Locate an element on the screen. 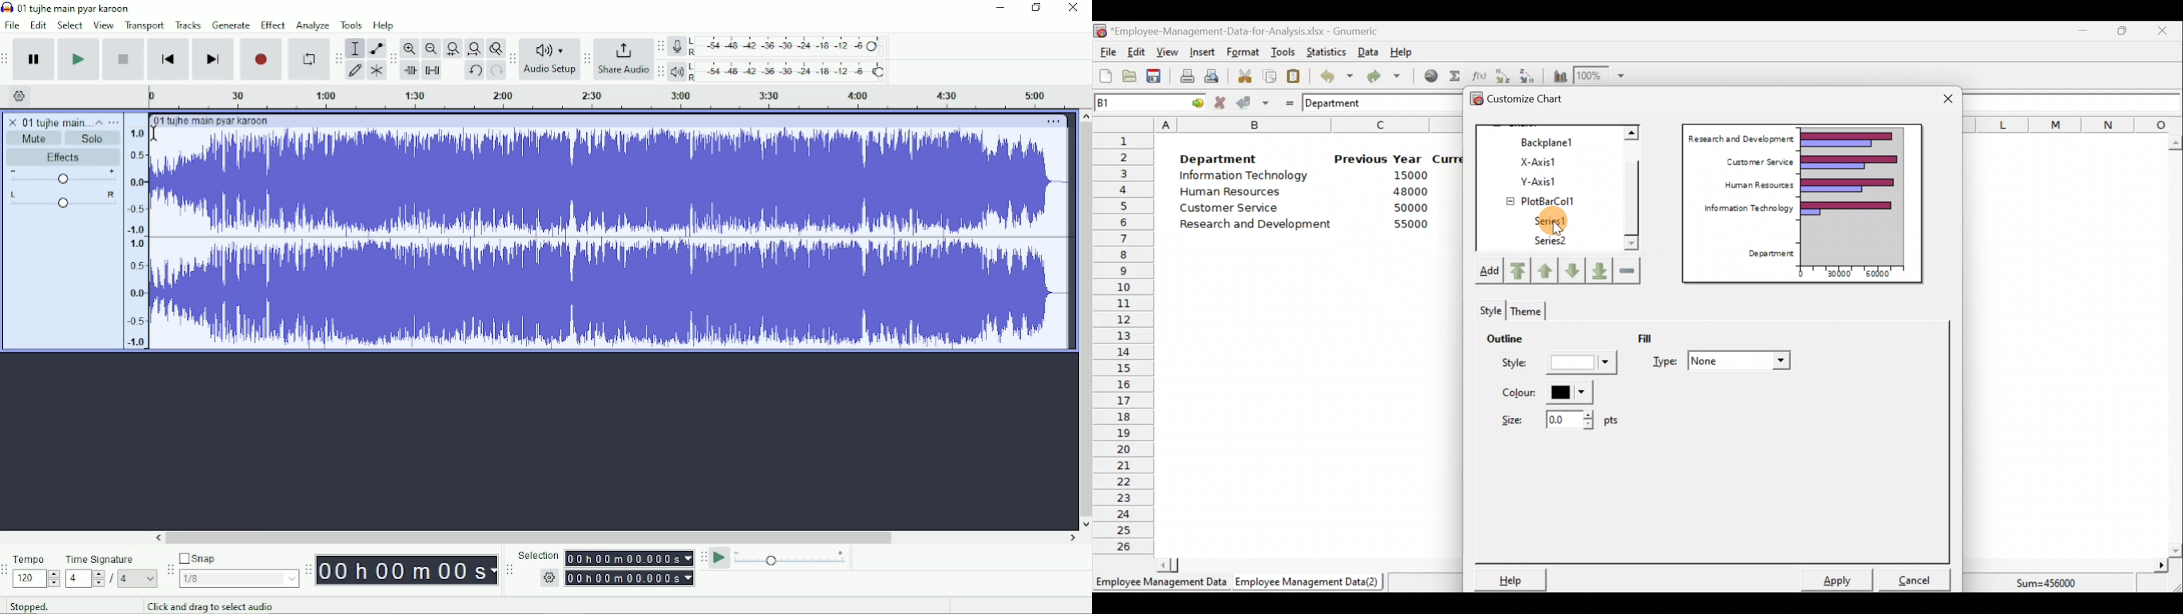 The width and height of the screenshot is (2184, 616). Tempo is located at coordinates (31, 558).